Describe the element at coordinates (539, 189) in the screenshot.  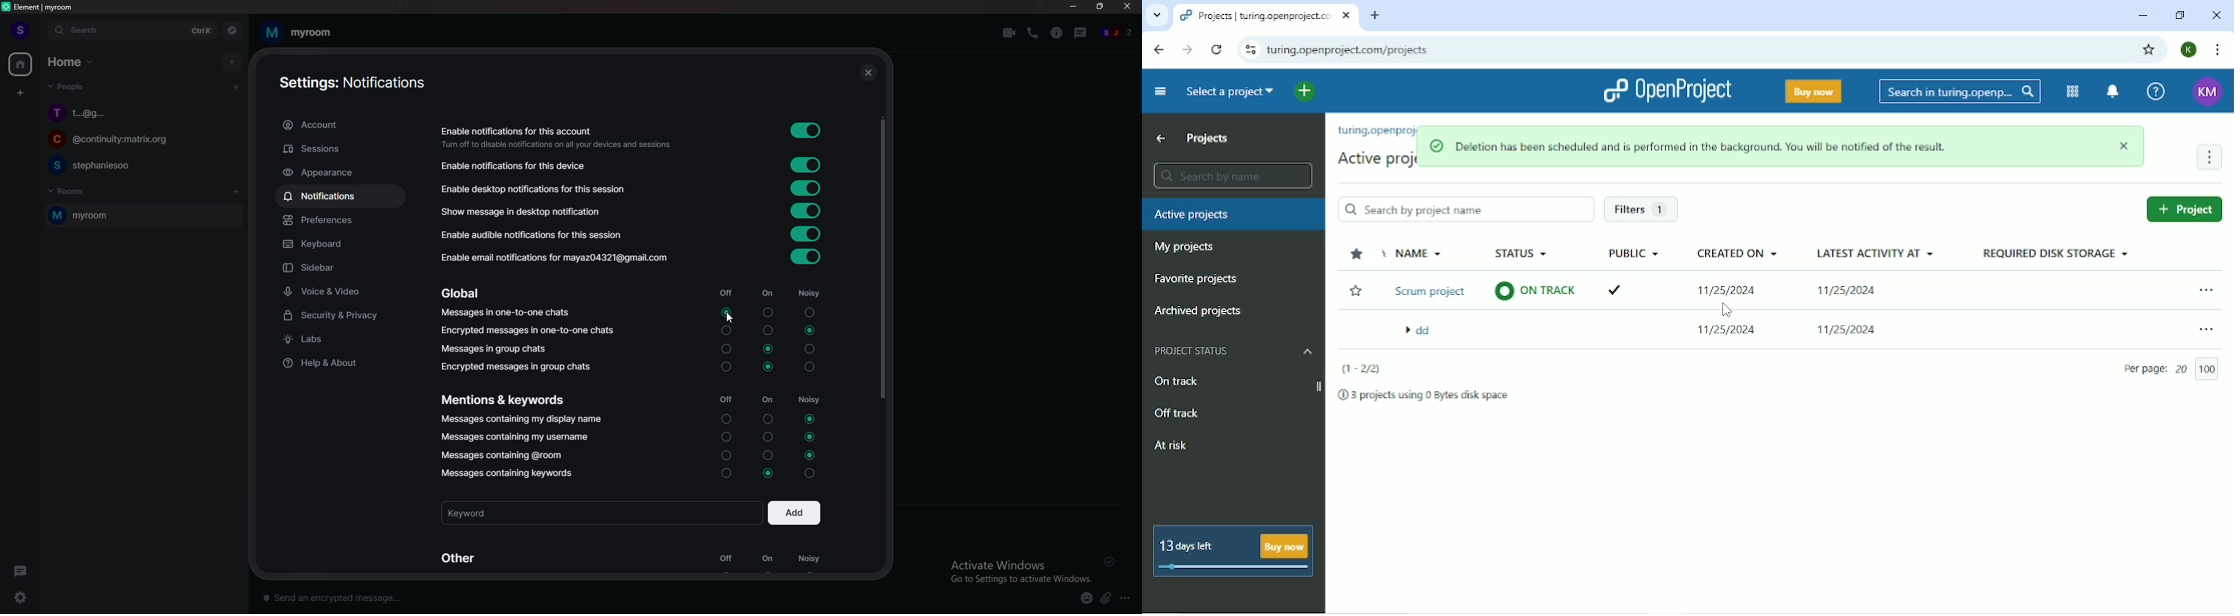
I see `enable desktop notifications for this session` at that location.